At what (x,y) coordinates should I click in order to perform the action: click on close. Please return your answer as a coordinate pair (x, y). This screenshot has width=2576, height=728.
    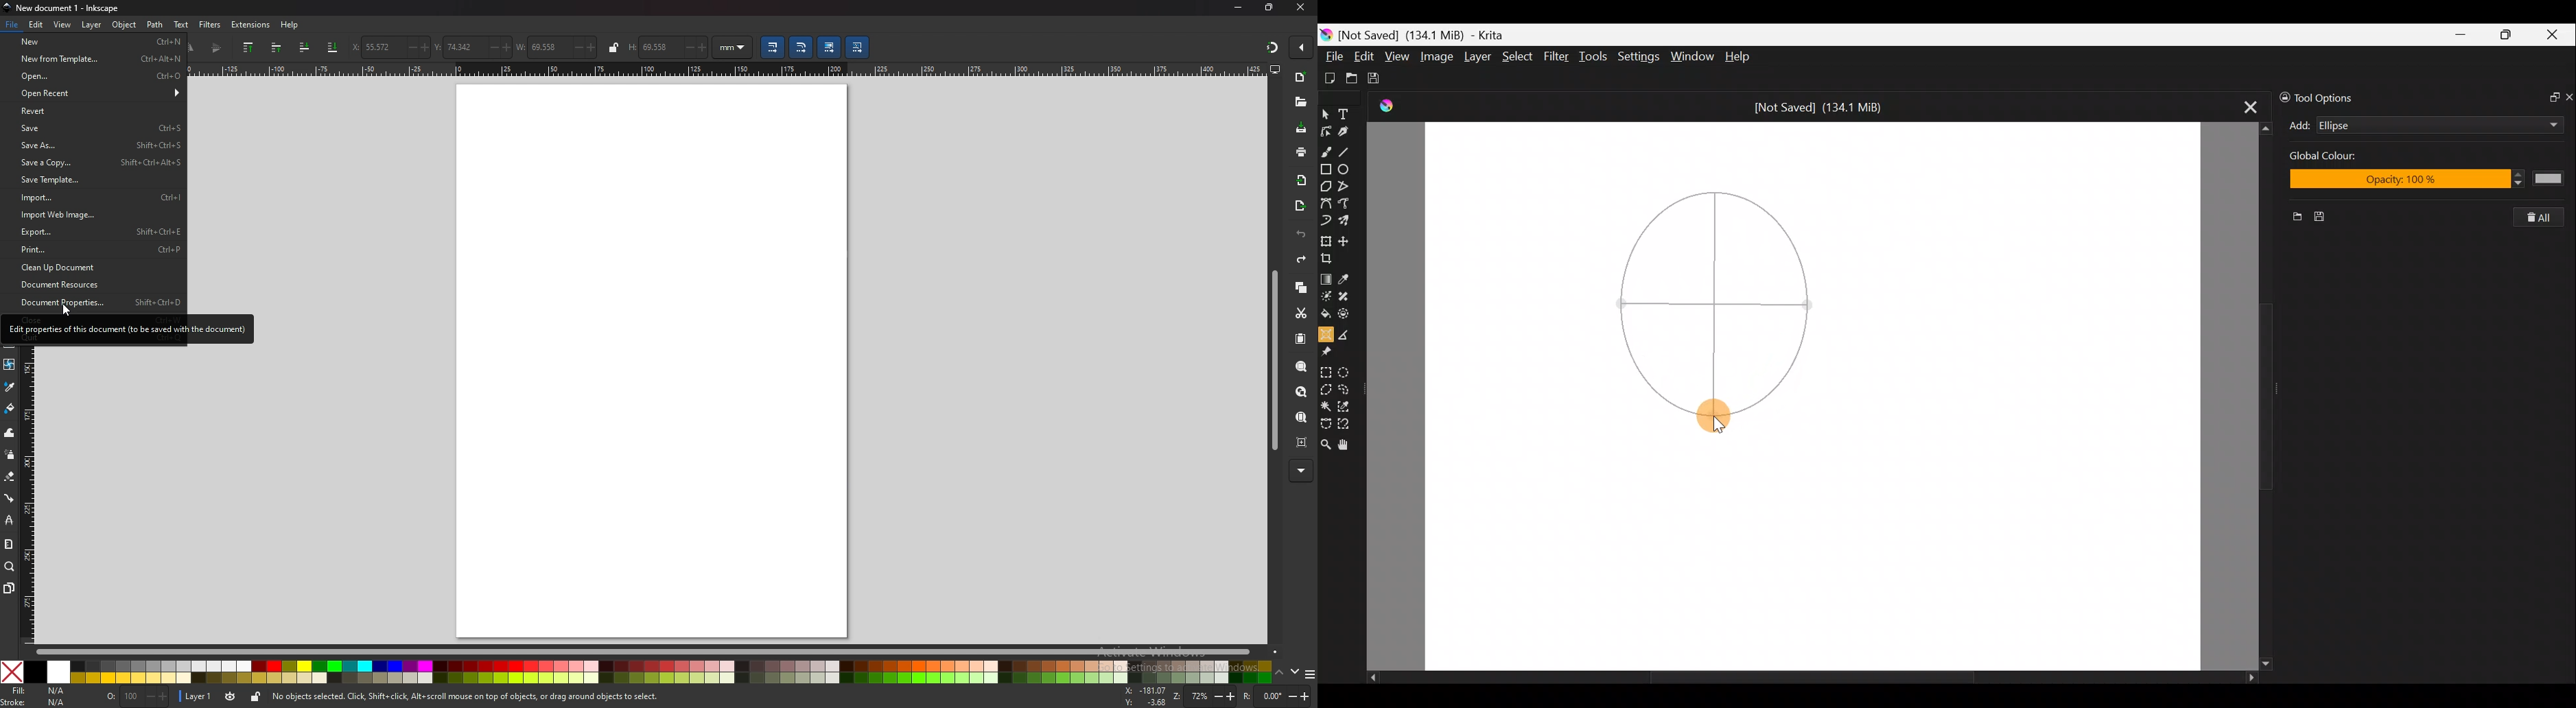
    Looking at the image, I should click on (1300, 8).